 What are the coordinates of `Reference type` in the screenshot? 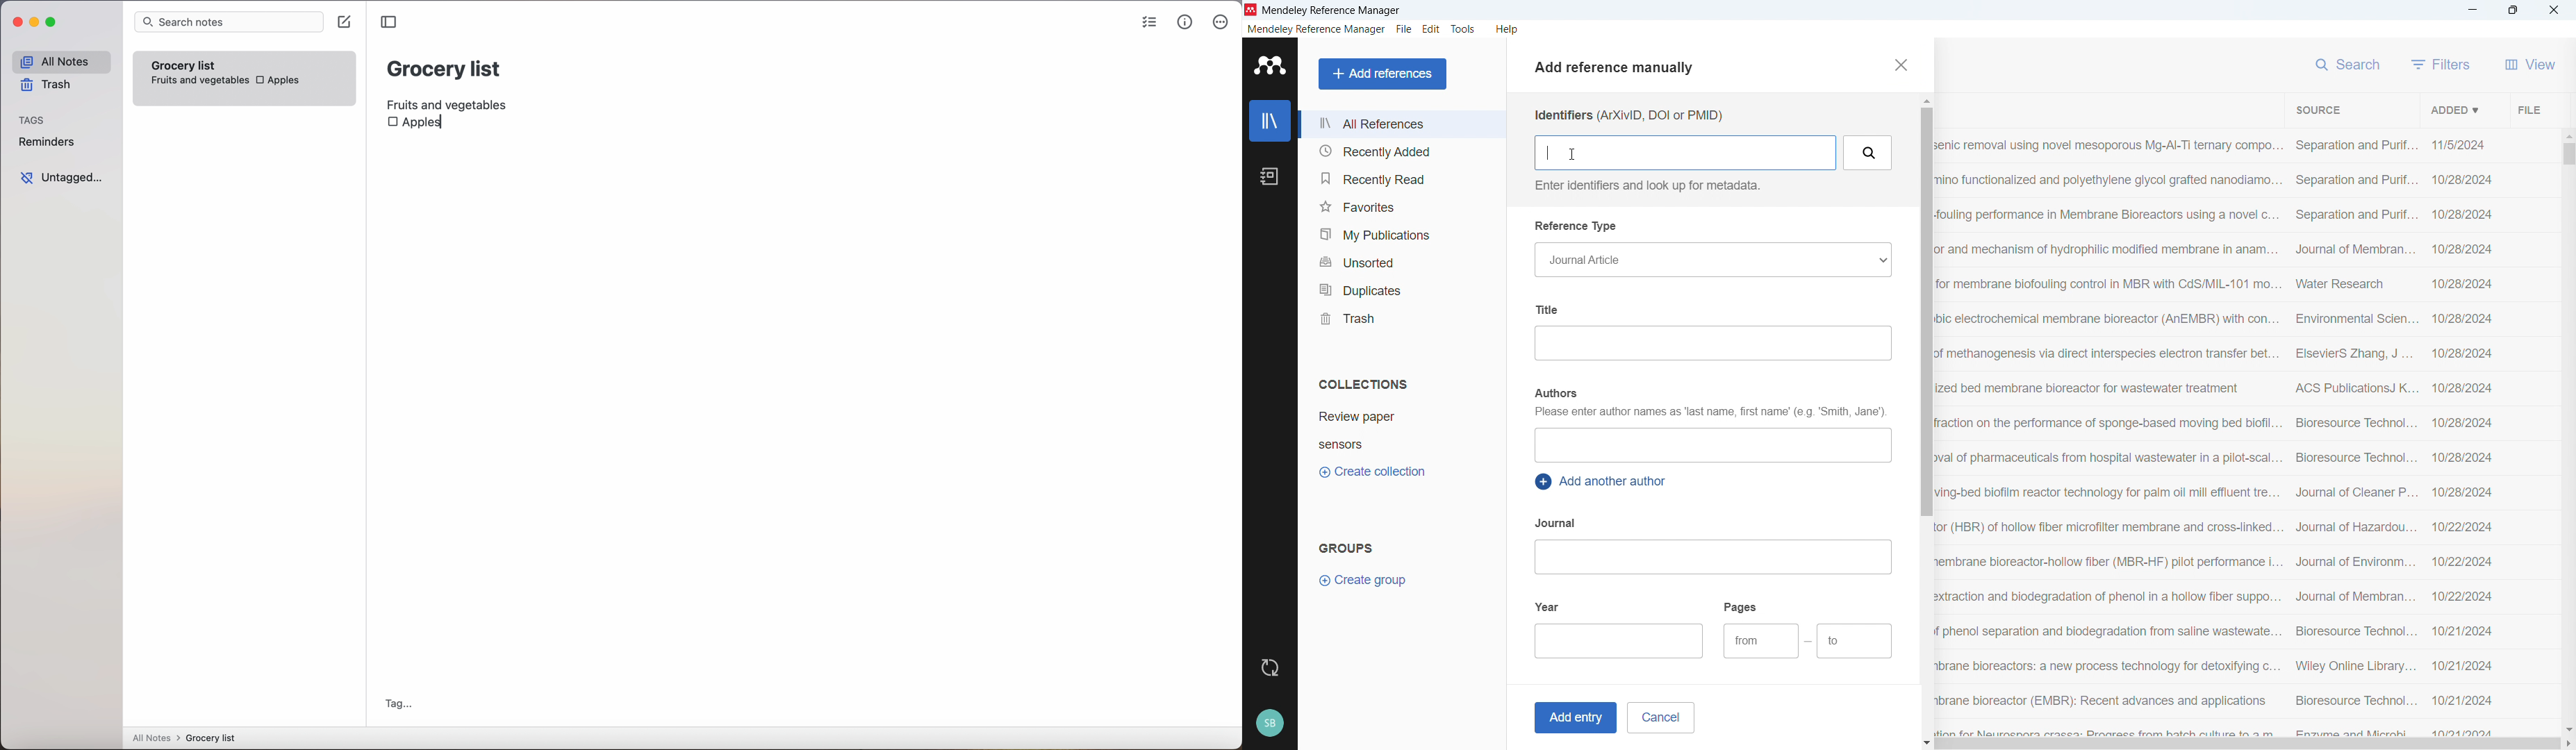 It's located at (1577, 226).